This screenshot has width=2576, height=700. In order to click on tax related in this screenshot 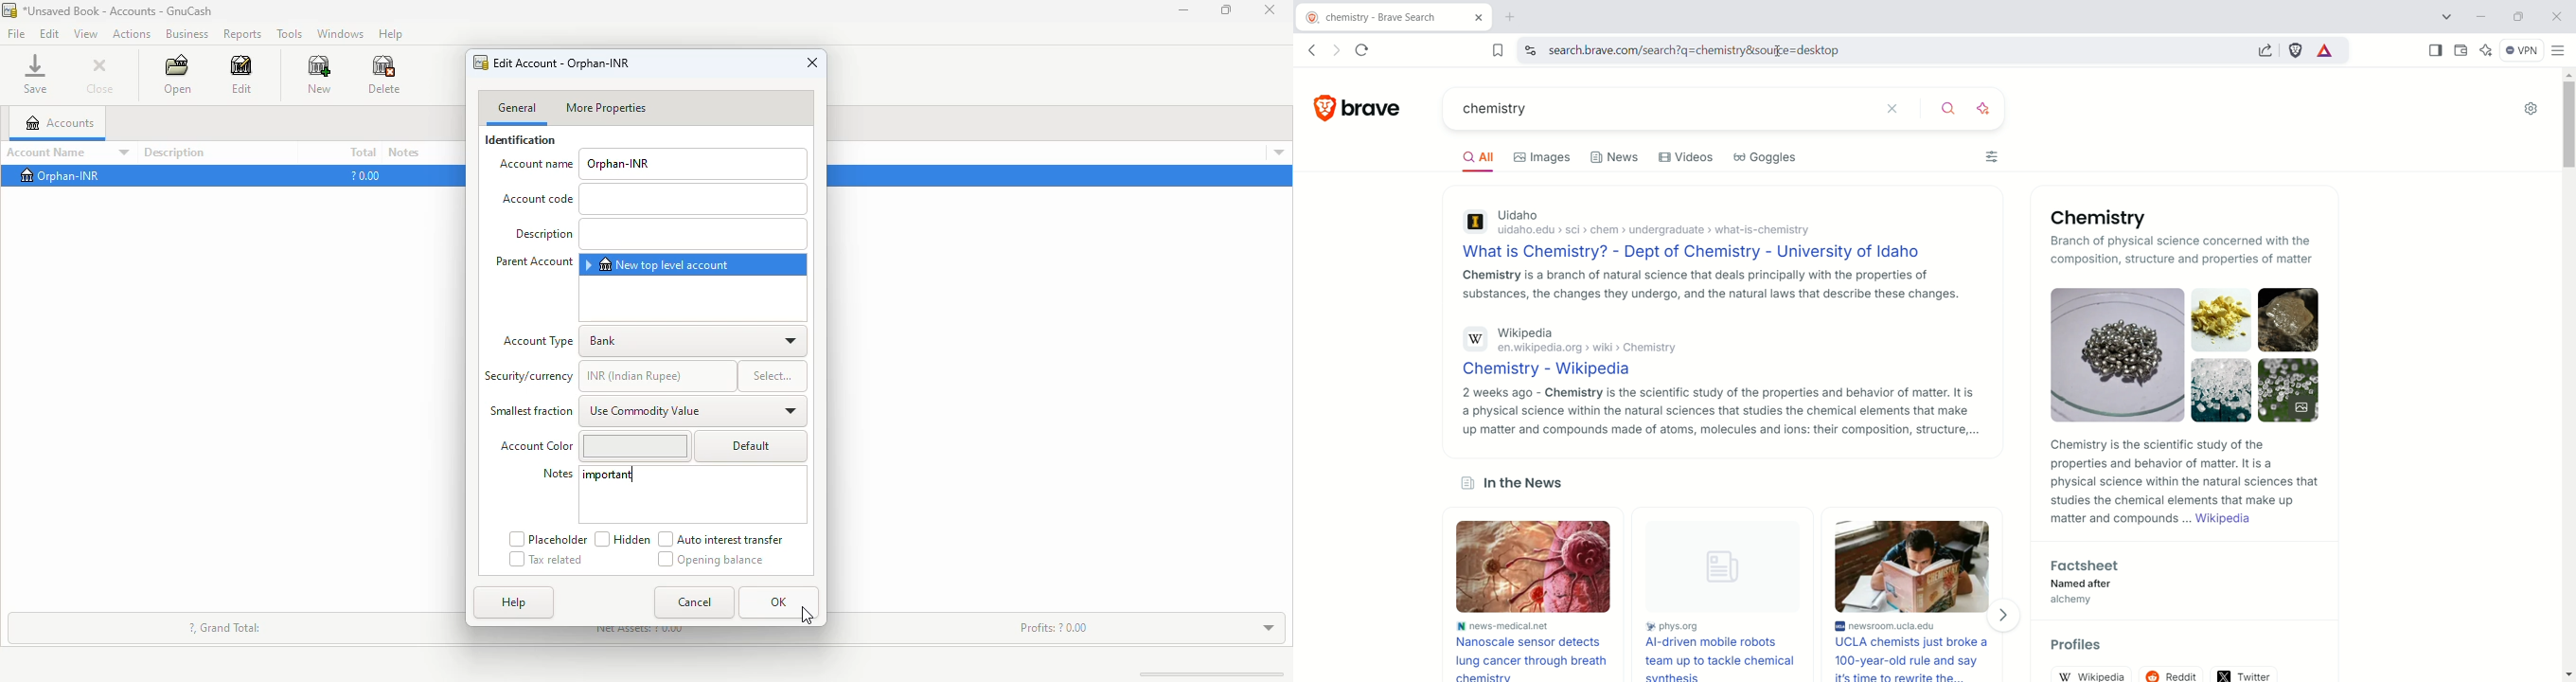, I will do `click(546, 560)`.